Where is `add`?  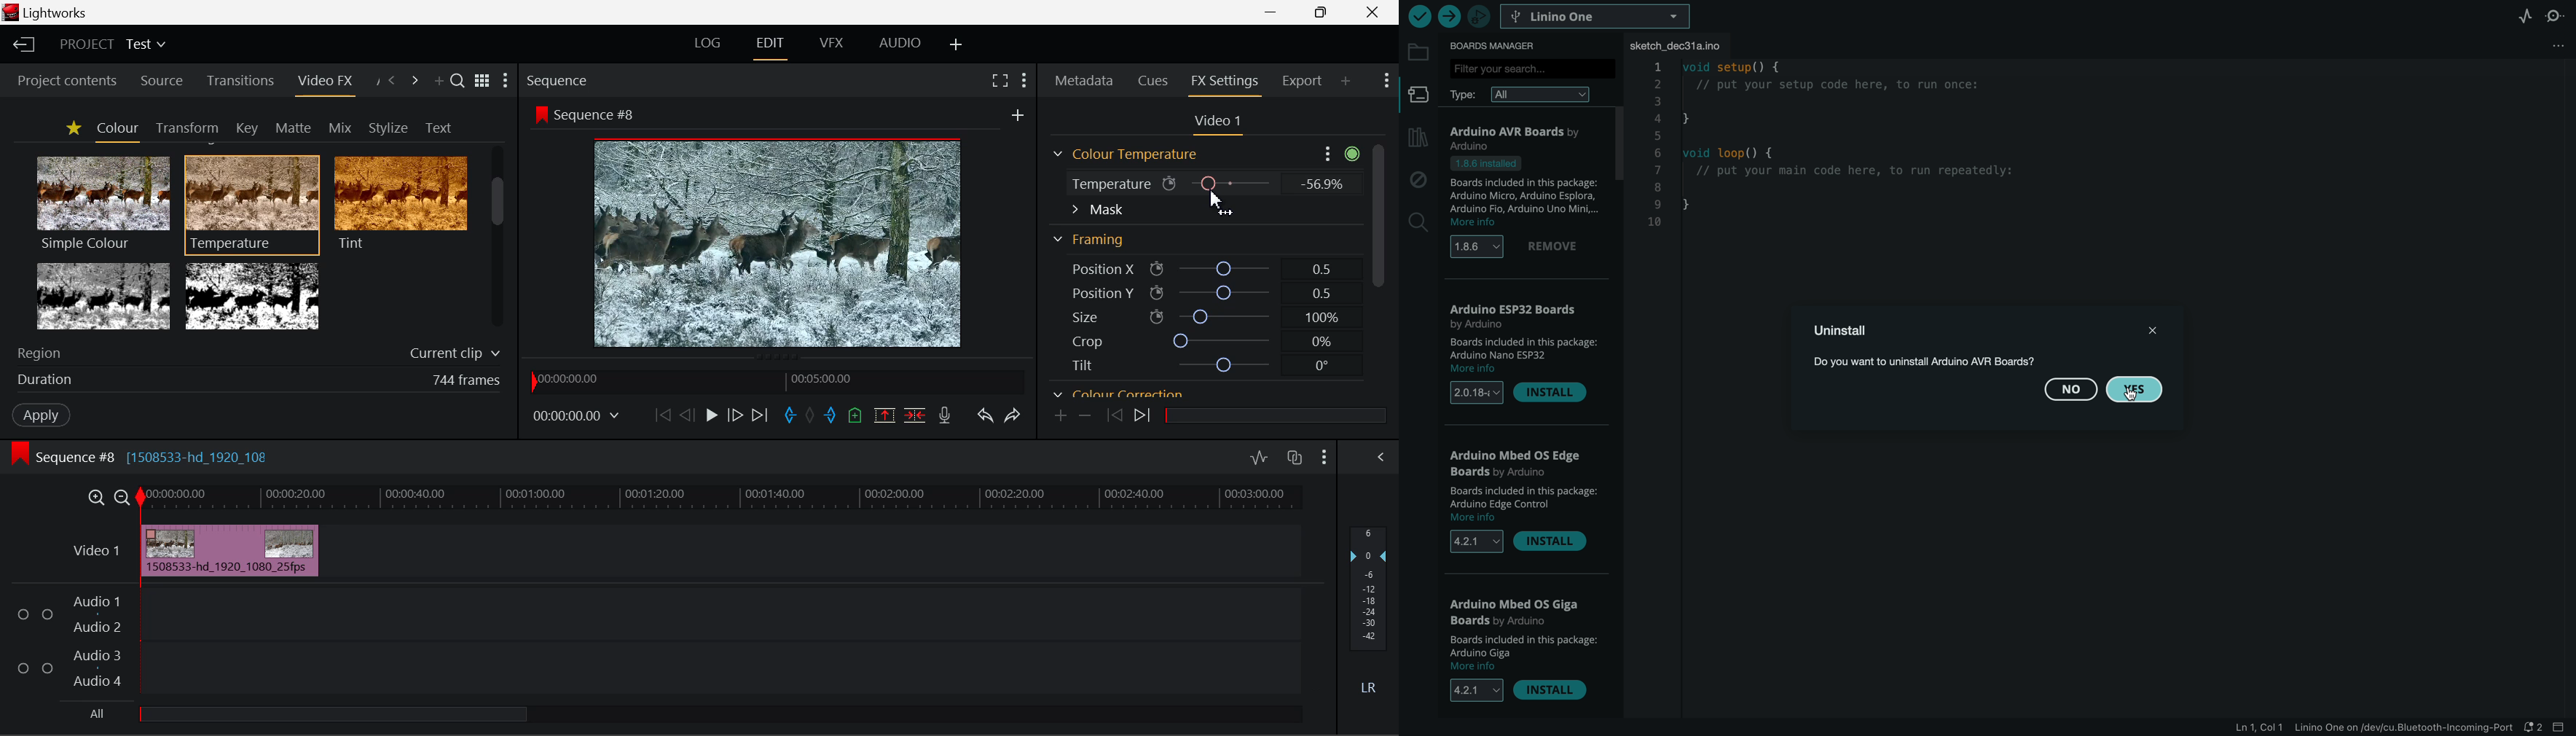
add is located at coordinates (1017, 114).